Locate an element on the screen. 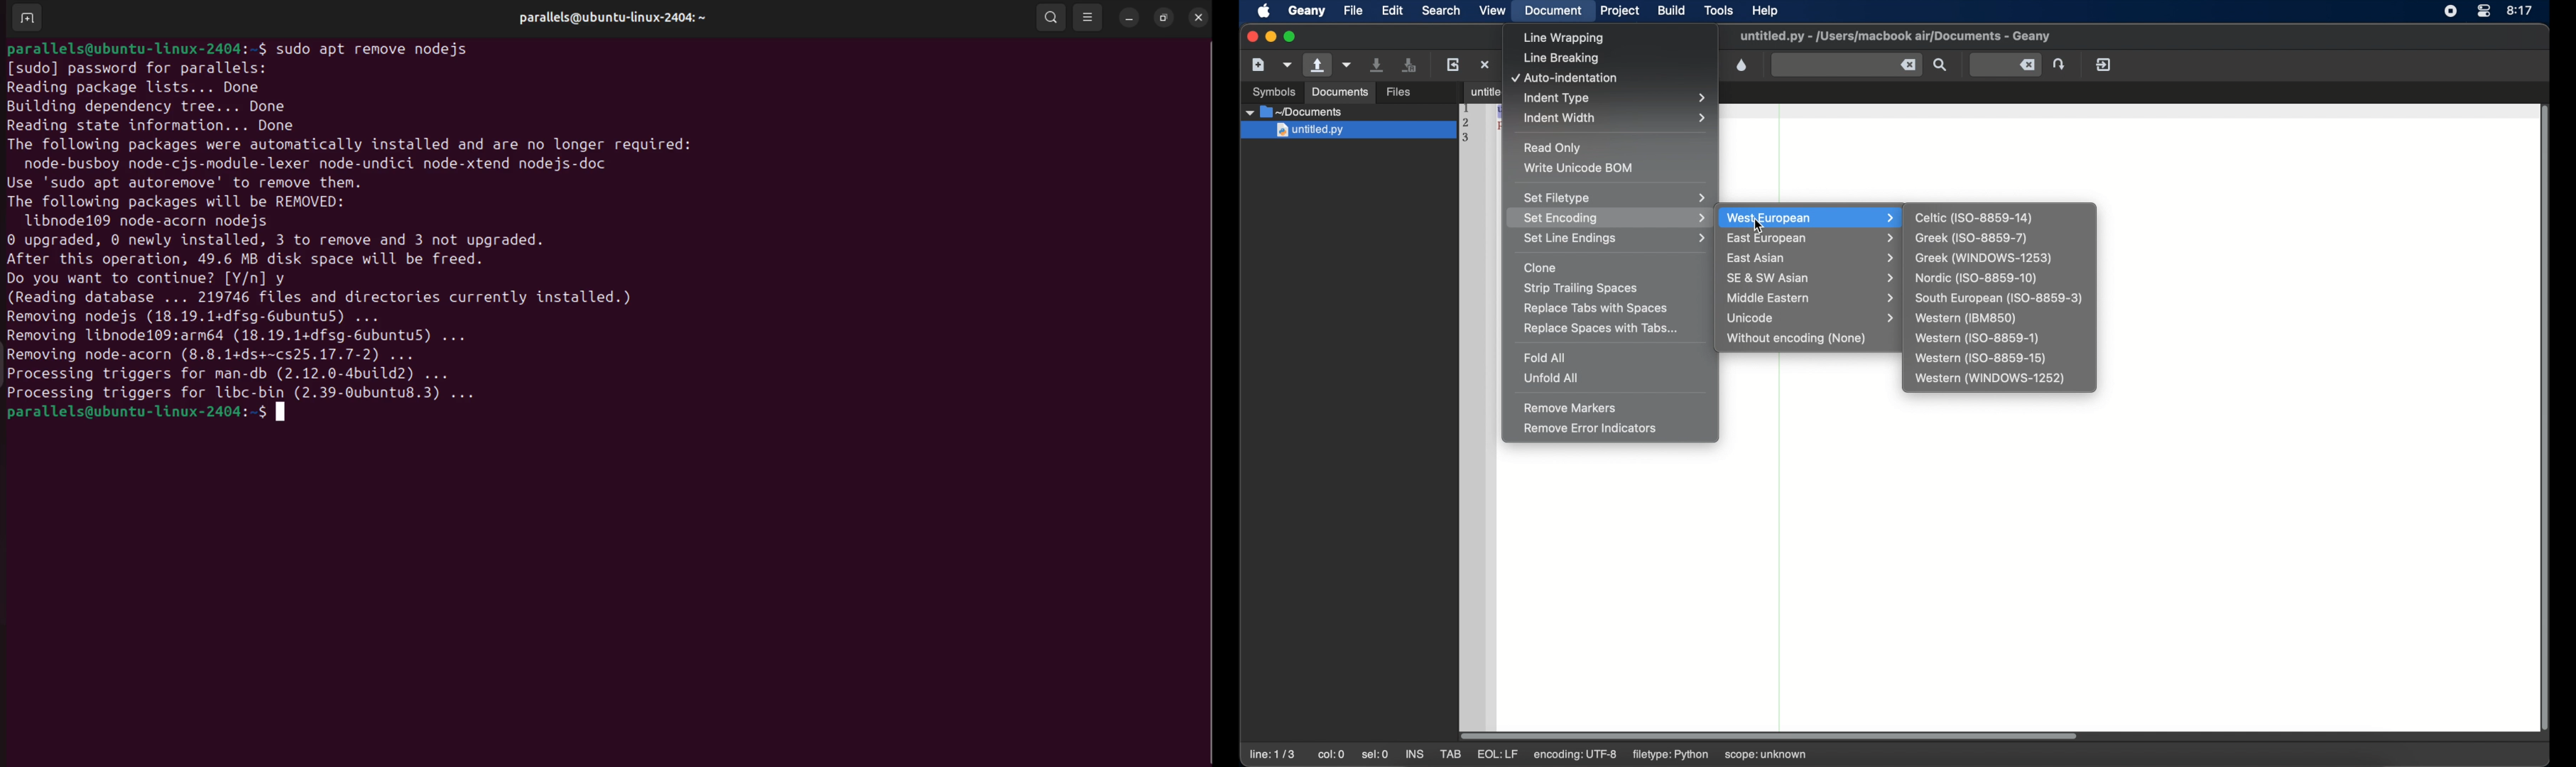 Image resolution: width=2576 pixels, height=784 pixels. Scrollbar is located at coordinates (1200, 375).